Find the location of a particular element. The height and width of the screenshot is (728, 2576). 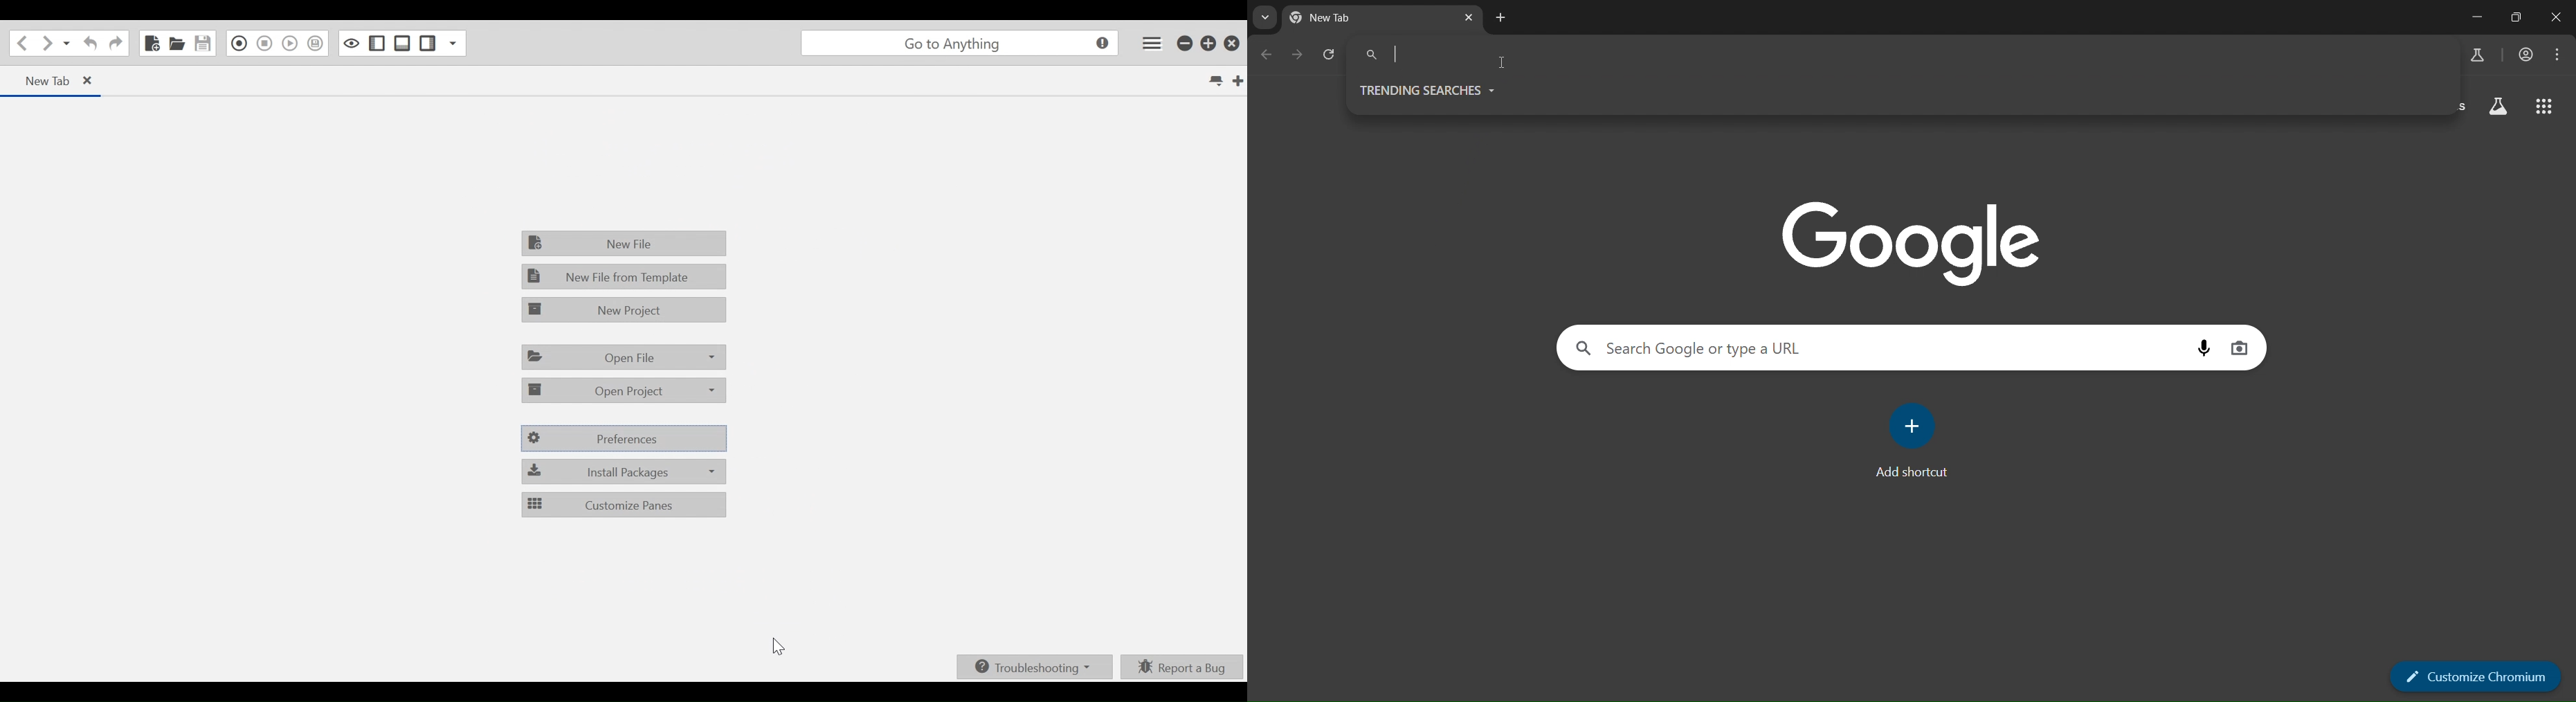

account is located at coordinates (2524, 54).